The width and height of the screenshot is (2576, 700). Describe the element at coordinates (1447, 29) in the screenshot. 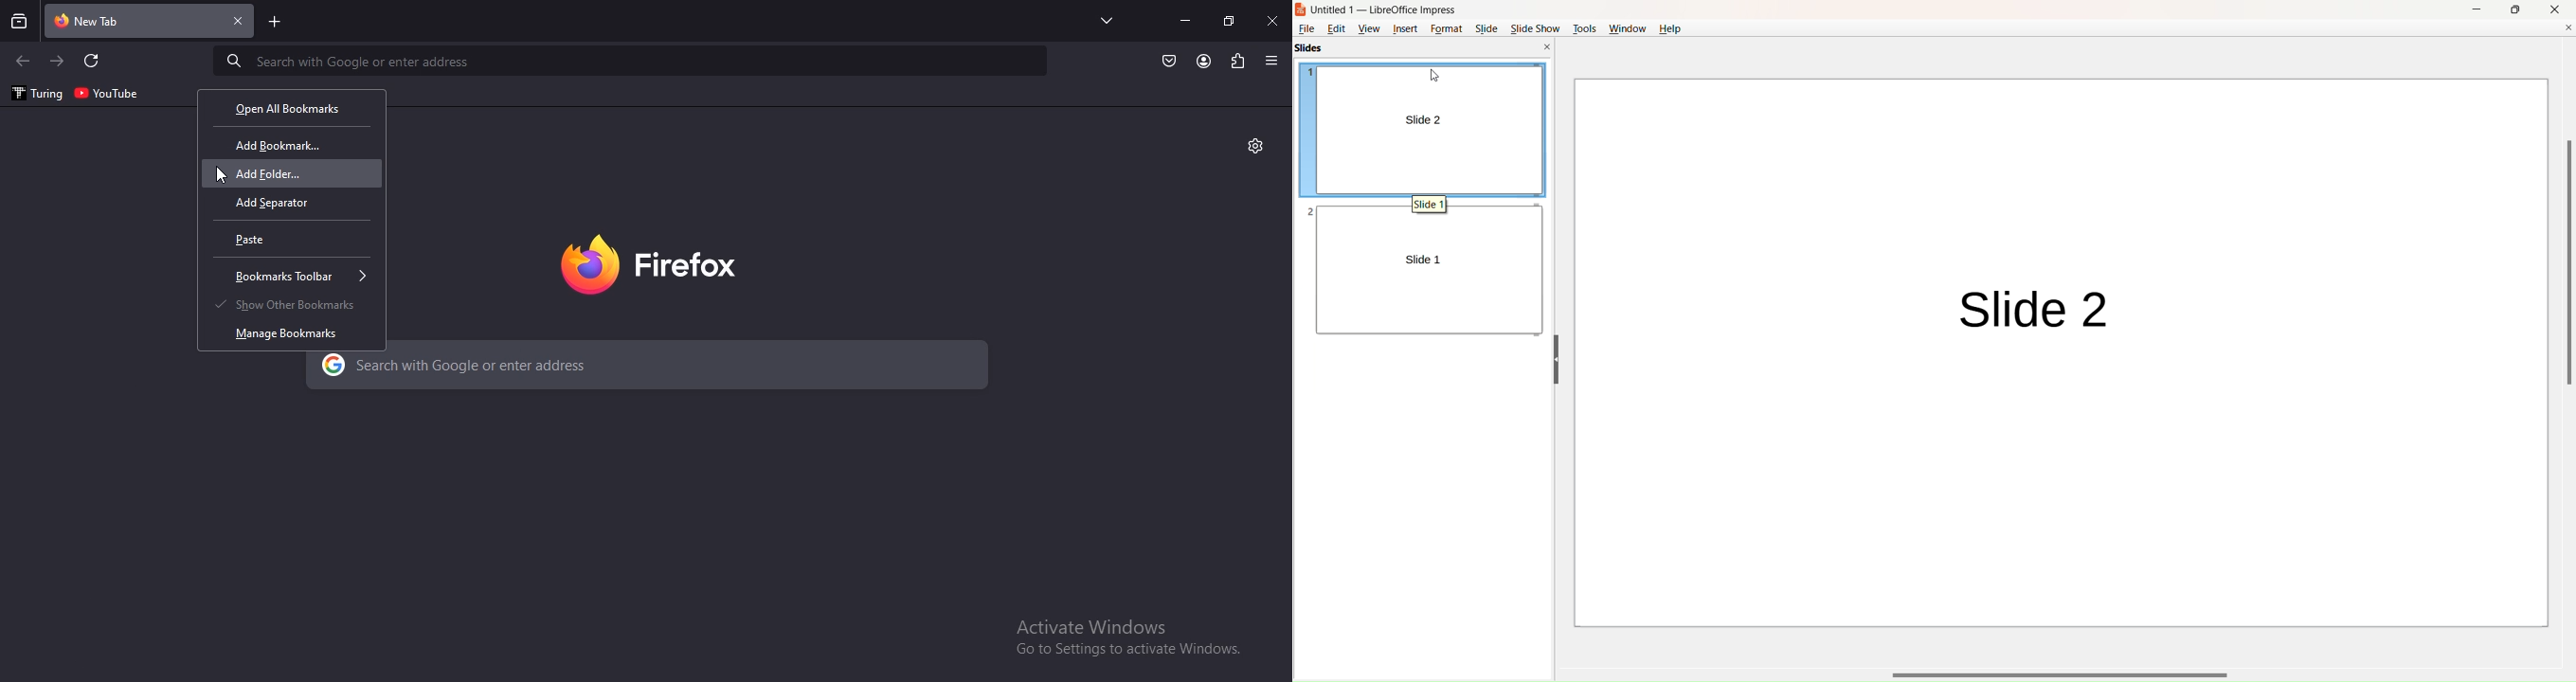

I see `format` at that location.